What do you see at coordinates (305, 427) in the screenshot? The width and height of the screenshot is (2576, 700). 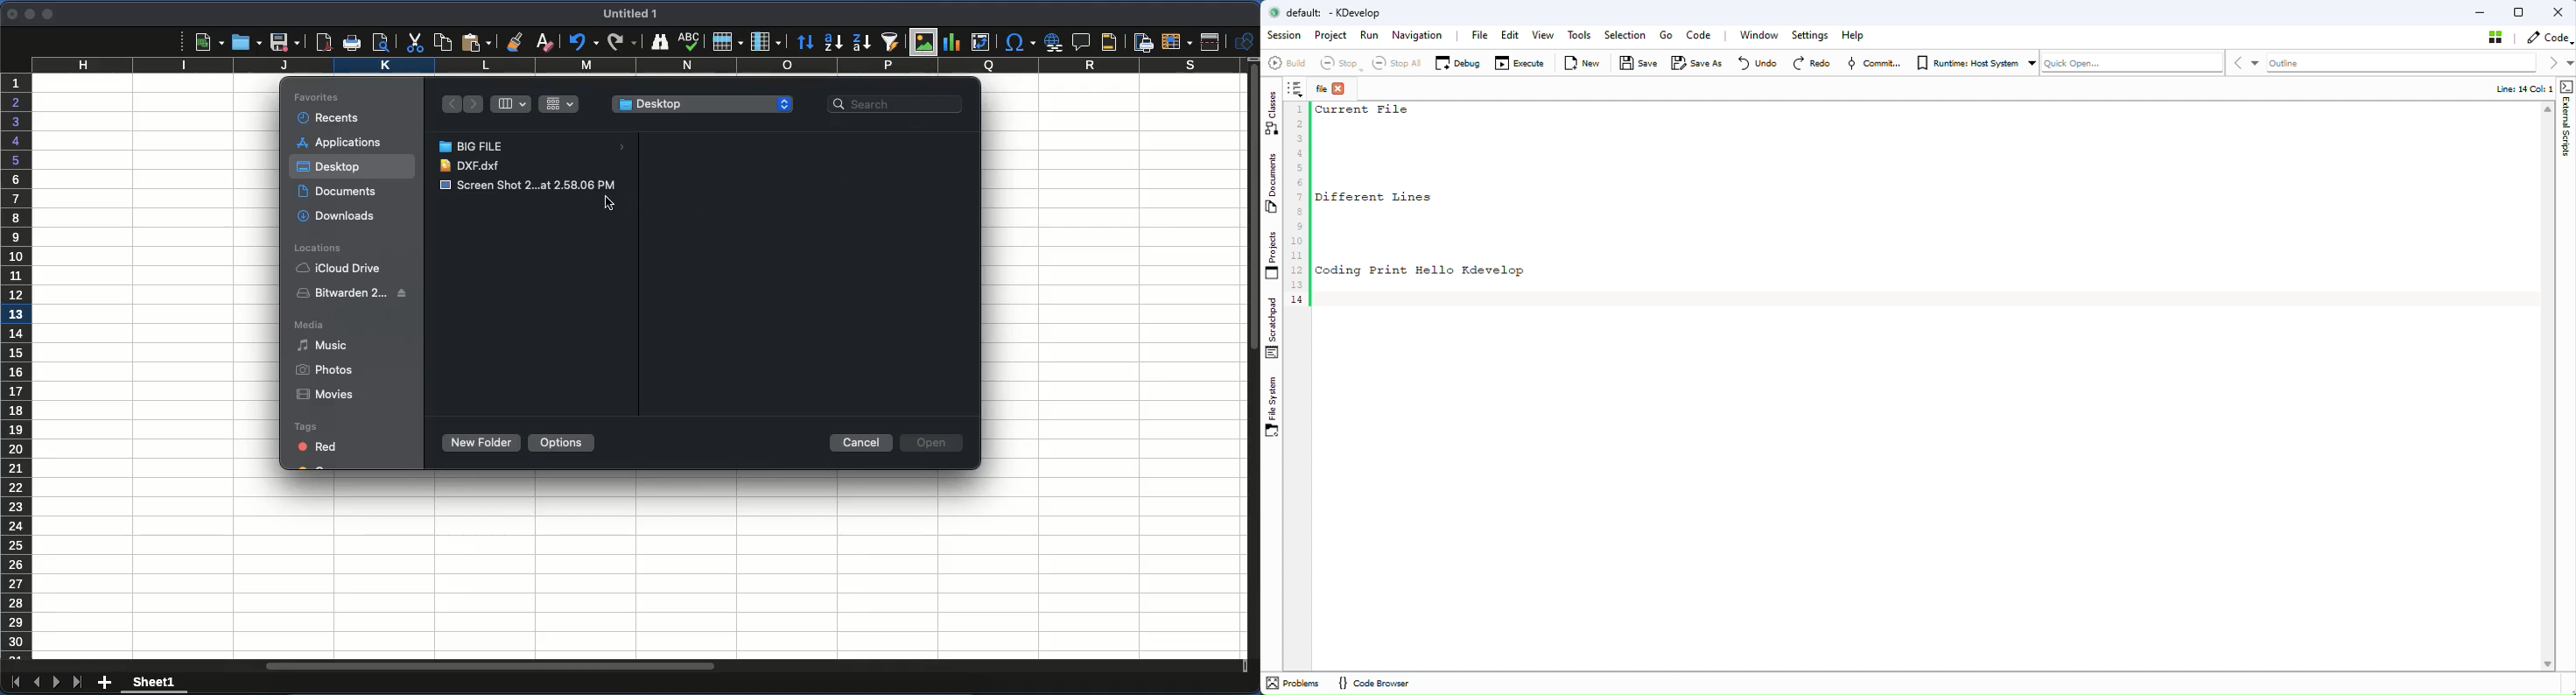 I see `tags` at bounding box center [305, 427].